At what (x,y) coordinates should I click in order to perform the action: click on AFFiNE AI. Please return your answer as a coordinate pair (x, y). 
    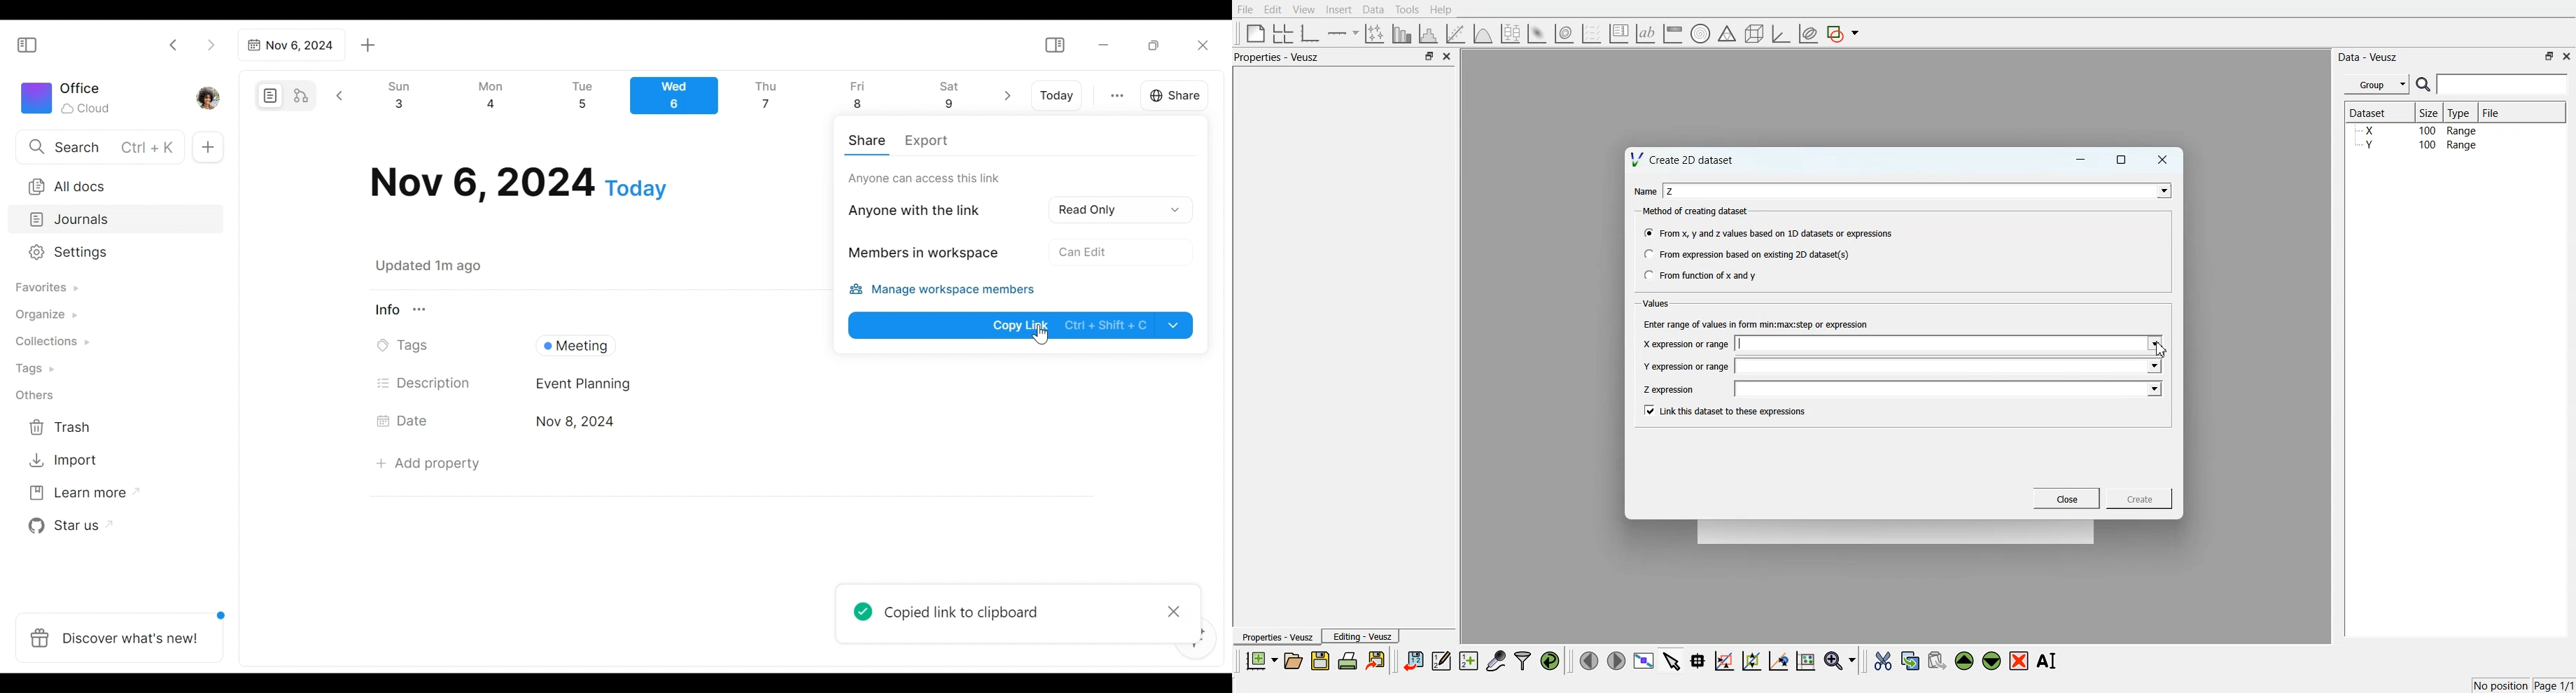
    Looking at the image, I should click on (1195, 647).